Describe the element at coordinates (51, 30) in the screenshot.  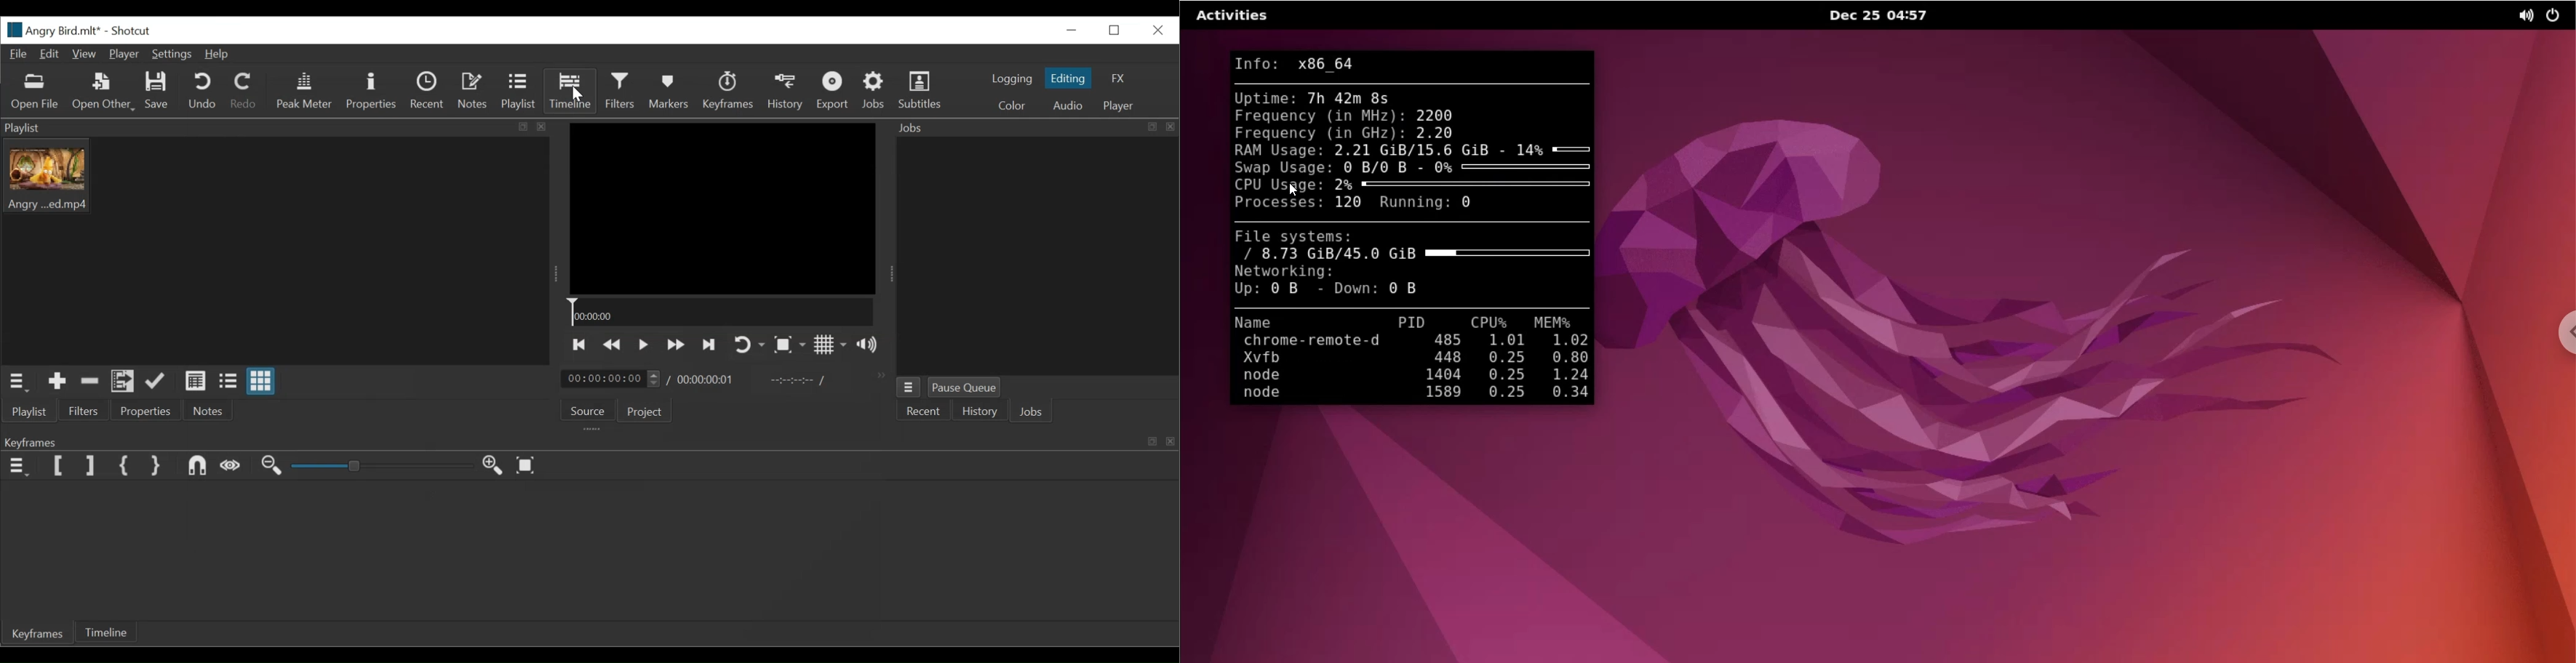
I see `File Name` at that location.